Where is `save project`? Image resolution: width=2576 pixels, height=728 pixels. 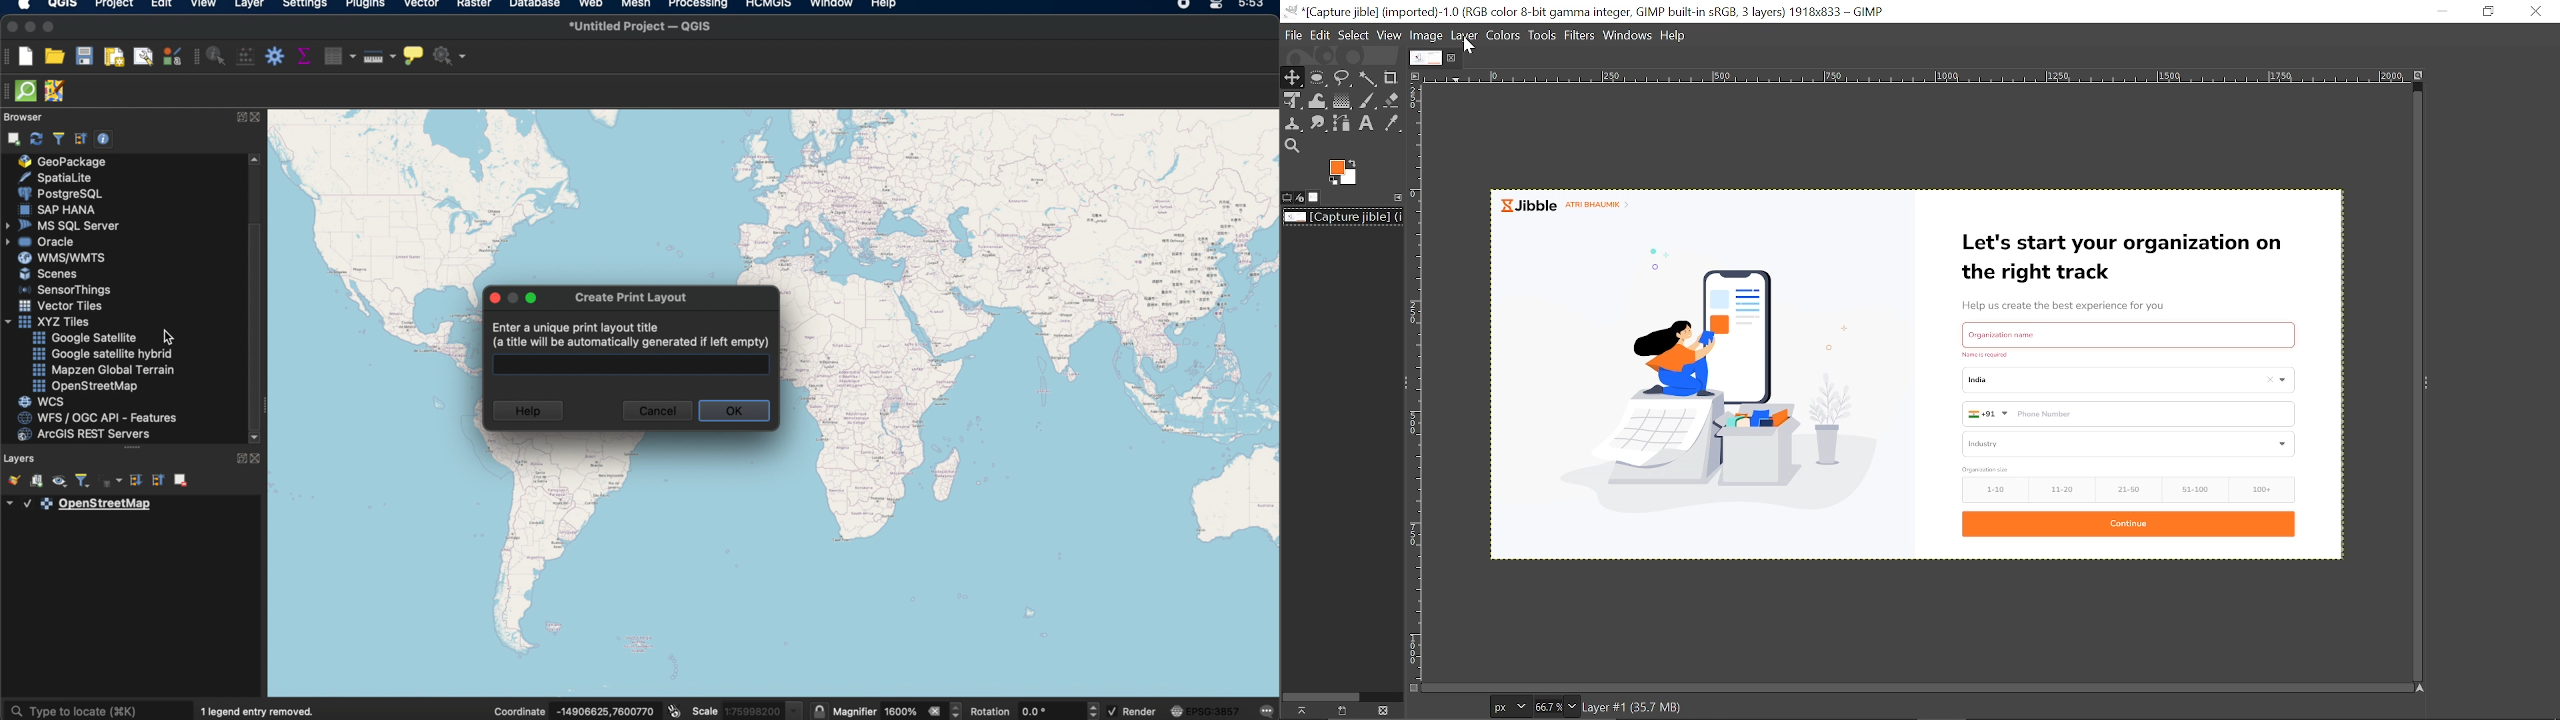 save project is located at coordinates (83, 55).